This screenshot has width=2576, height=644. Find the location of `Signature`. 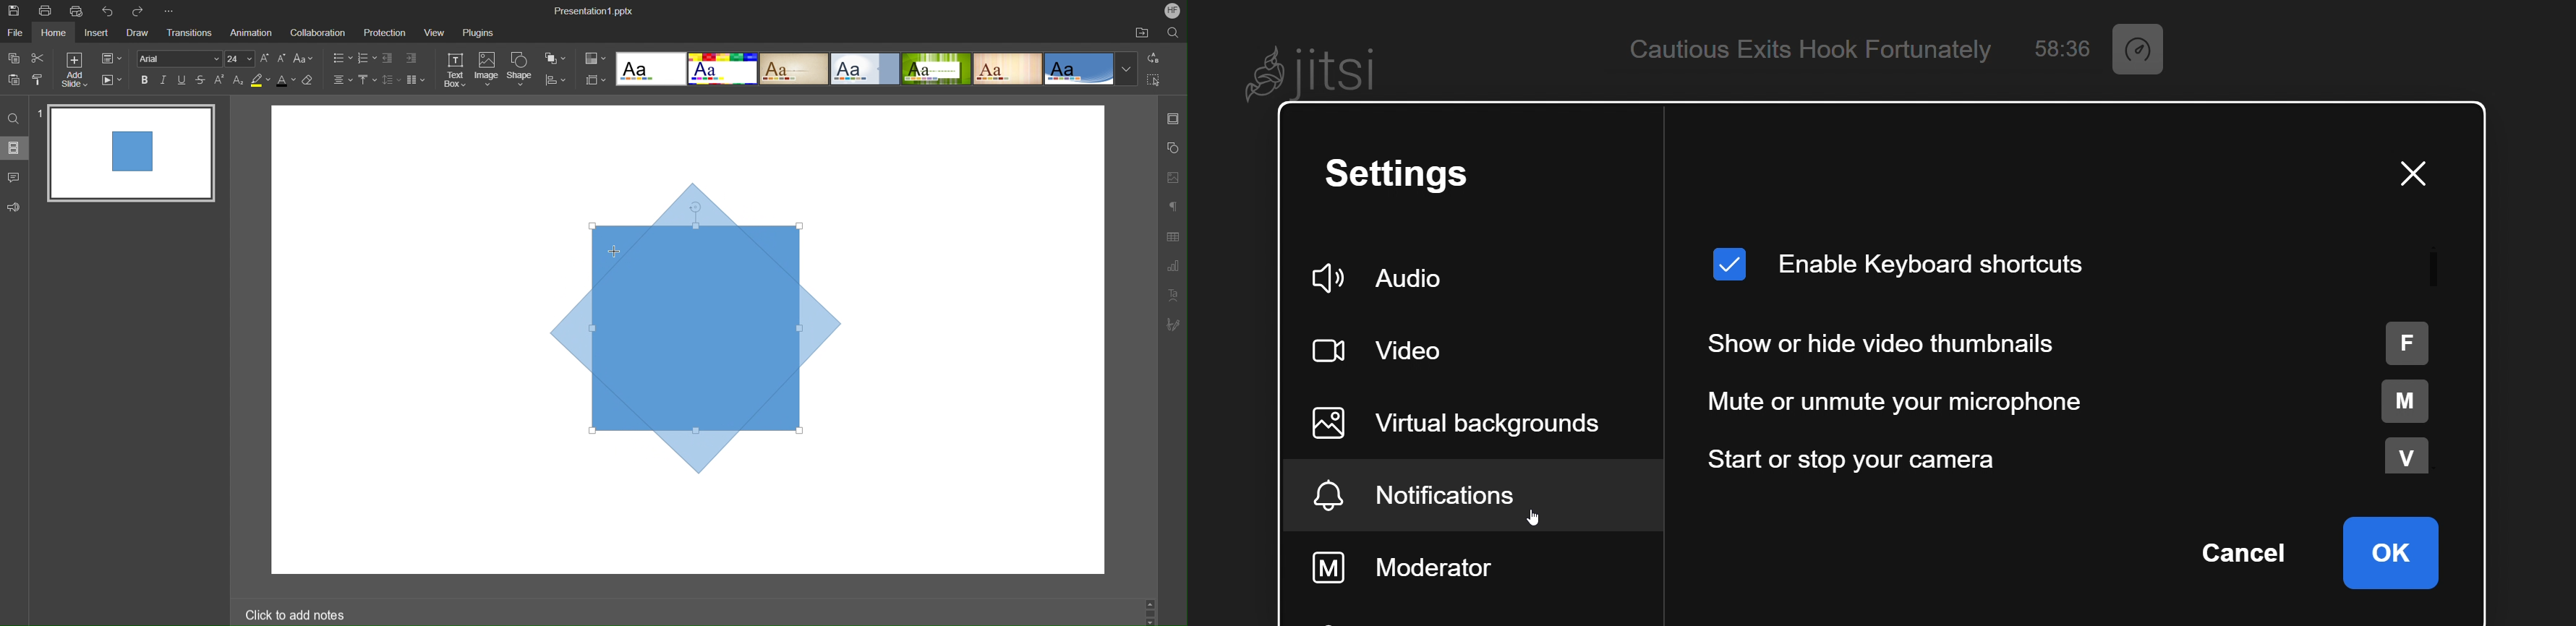

Signature is located at coordinates (1174, 324).